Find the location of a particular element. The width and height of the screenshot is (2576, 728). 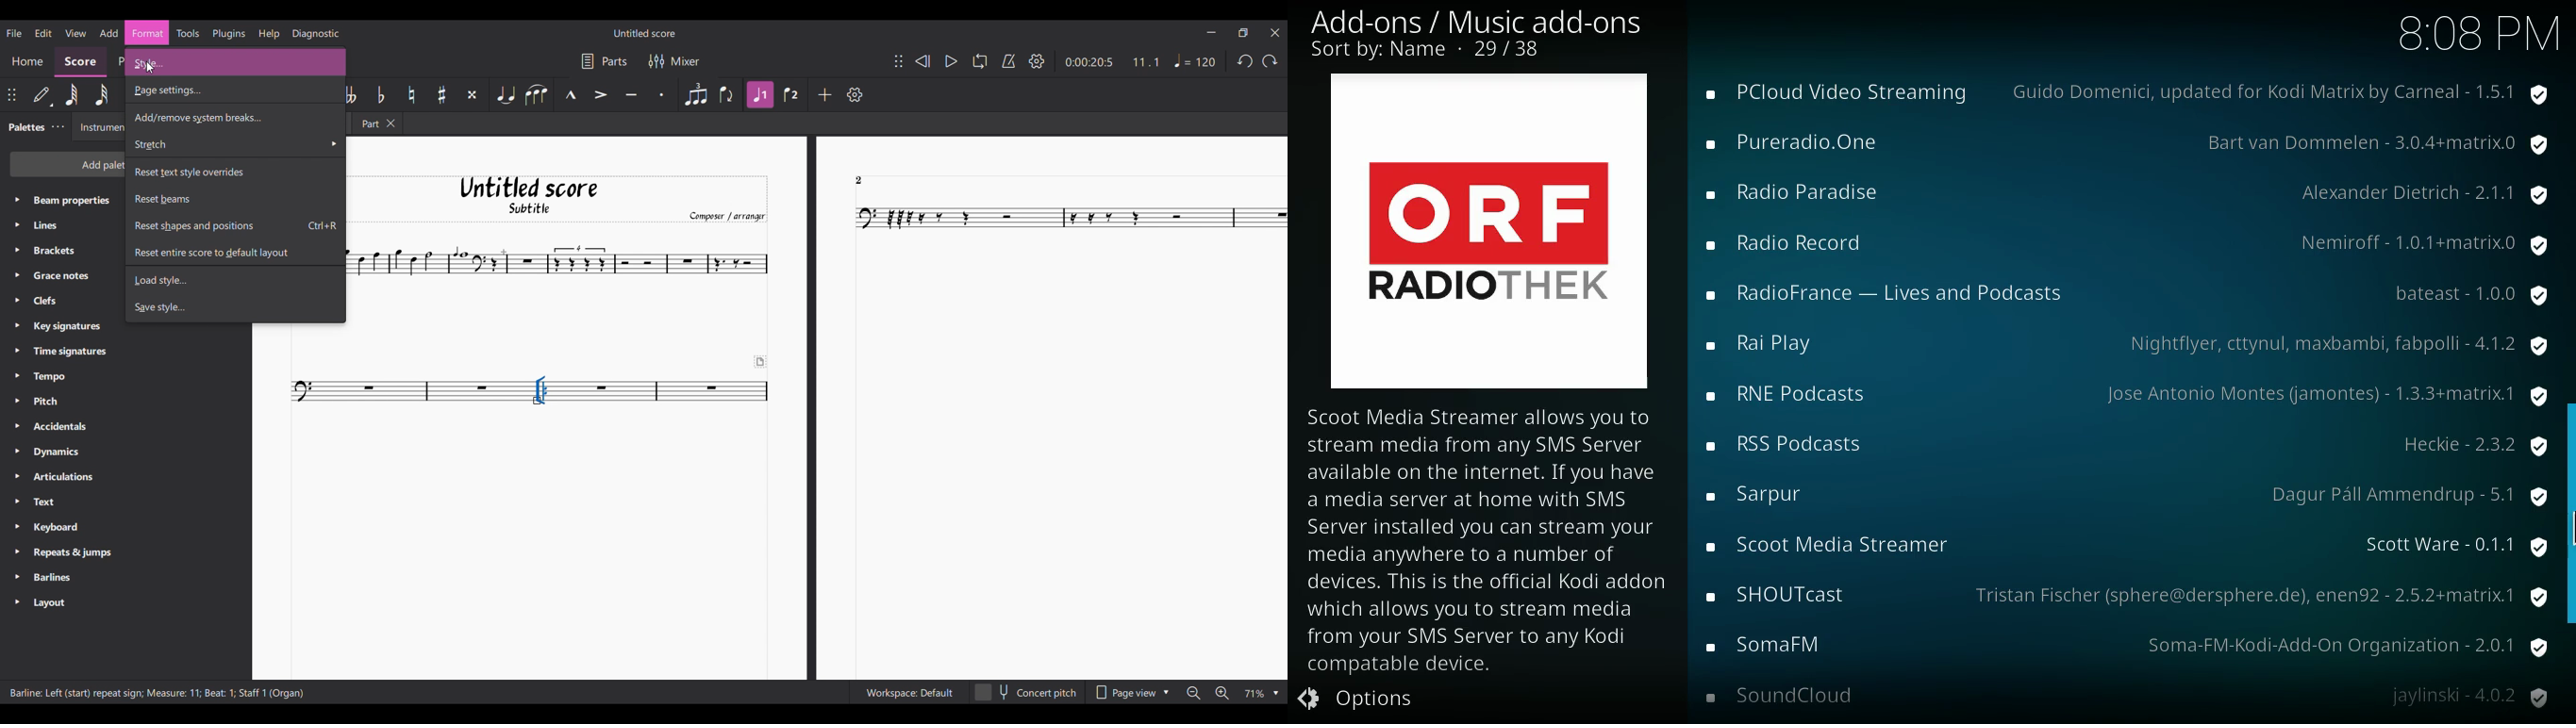

Cursor is located at coordinates (154, 69).